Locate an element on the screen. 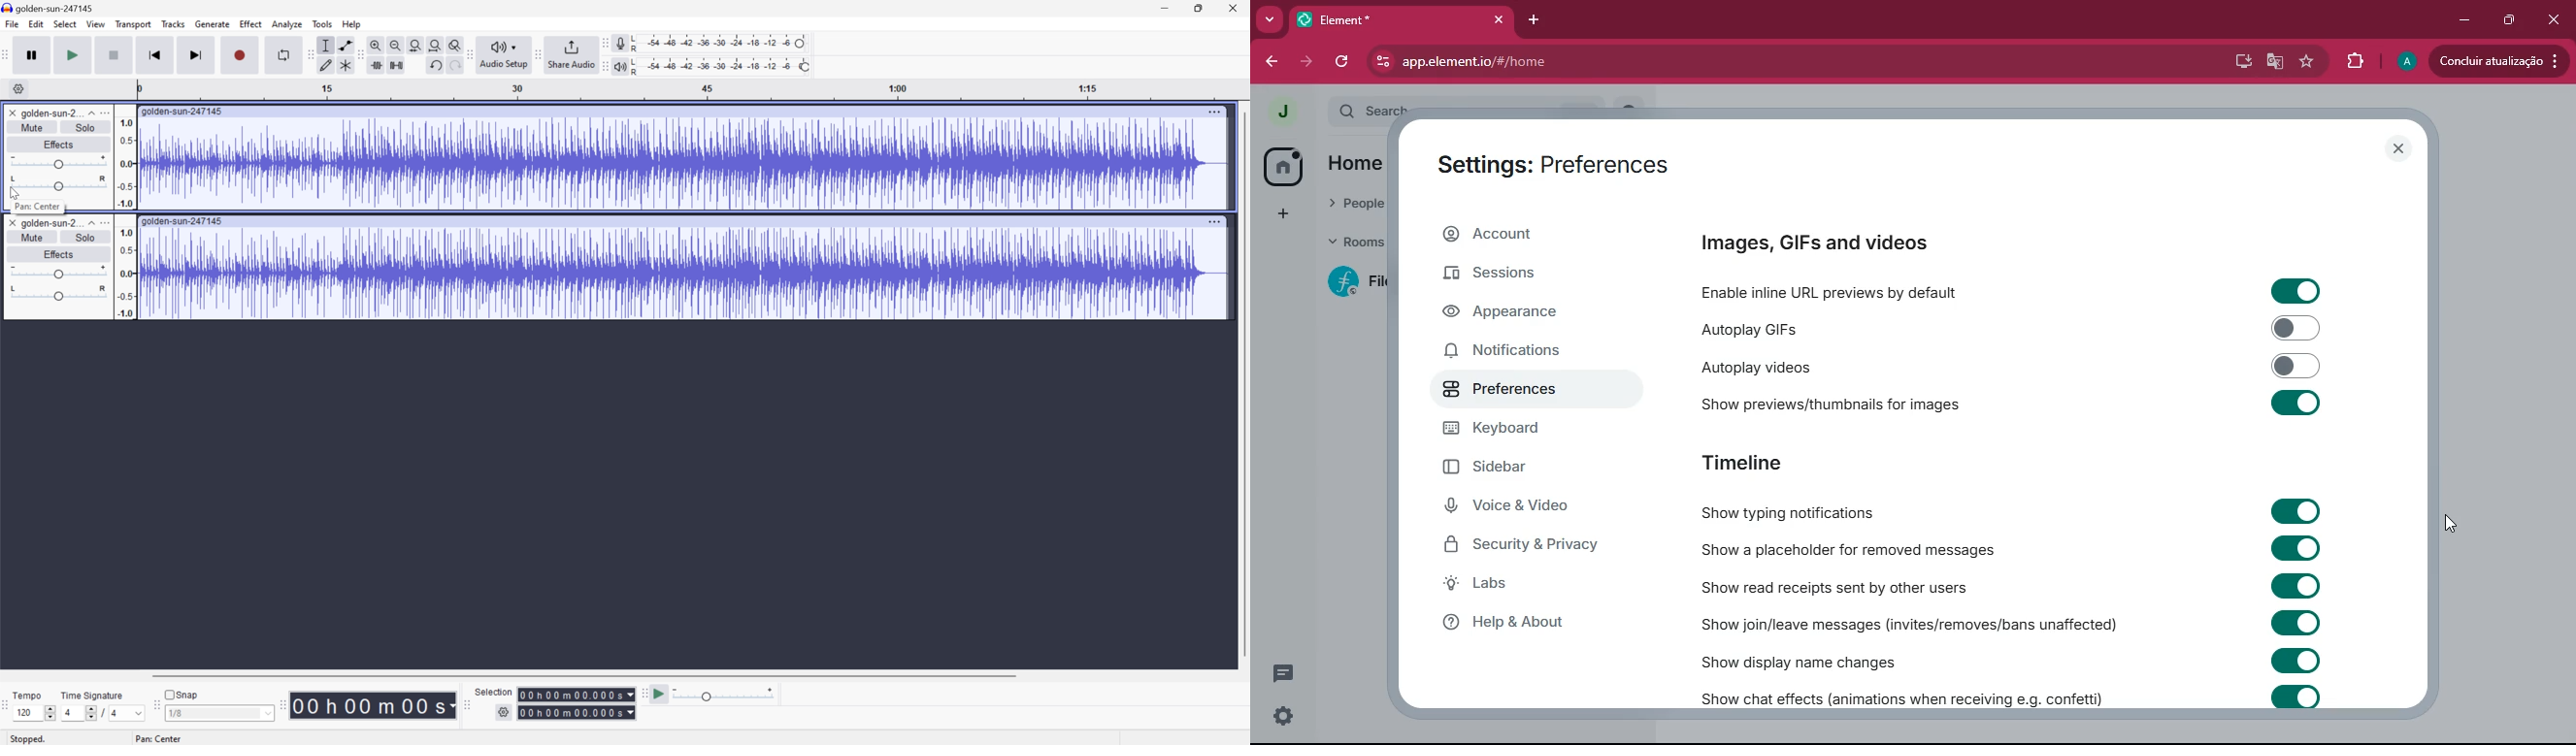 The height and width of the screenshot is (756, 2576). Stopped is located at coordinates (26, 739).